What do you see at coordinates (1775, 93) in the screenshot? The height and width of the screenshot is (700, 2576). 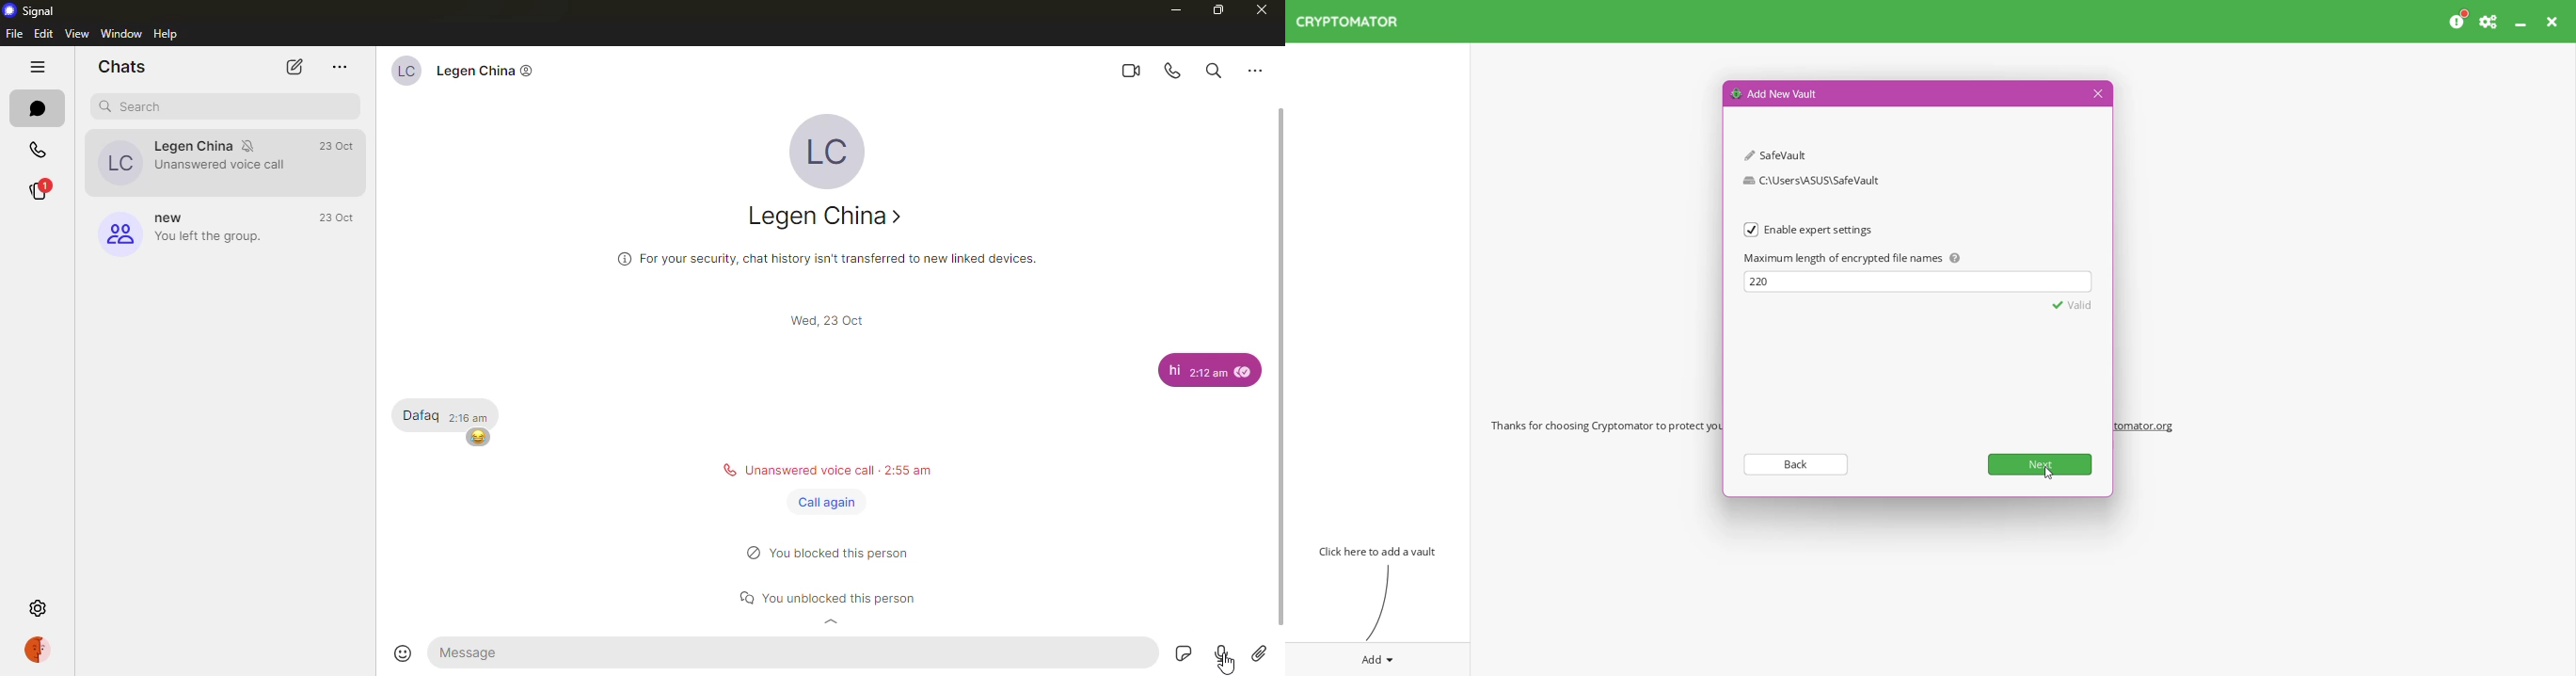 I see `Add New Vault` at bounding box center [1775, 93].